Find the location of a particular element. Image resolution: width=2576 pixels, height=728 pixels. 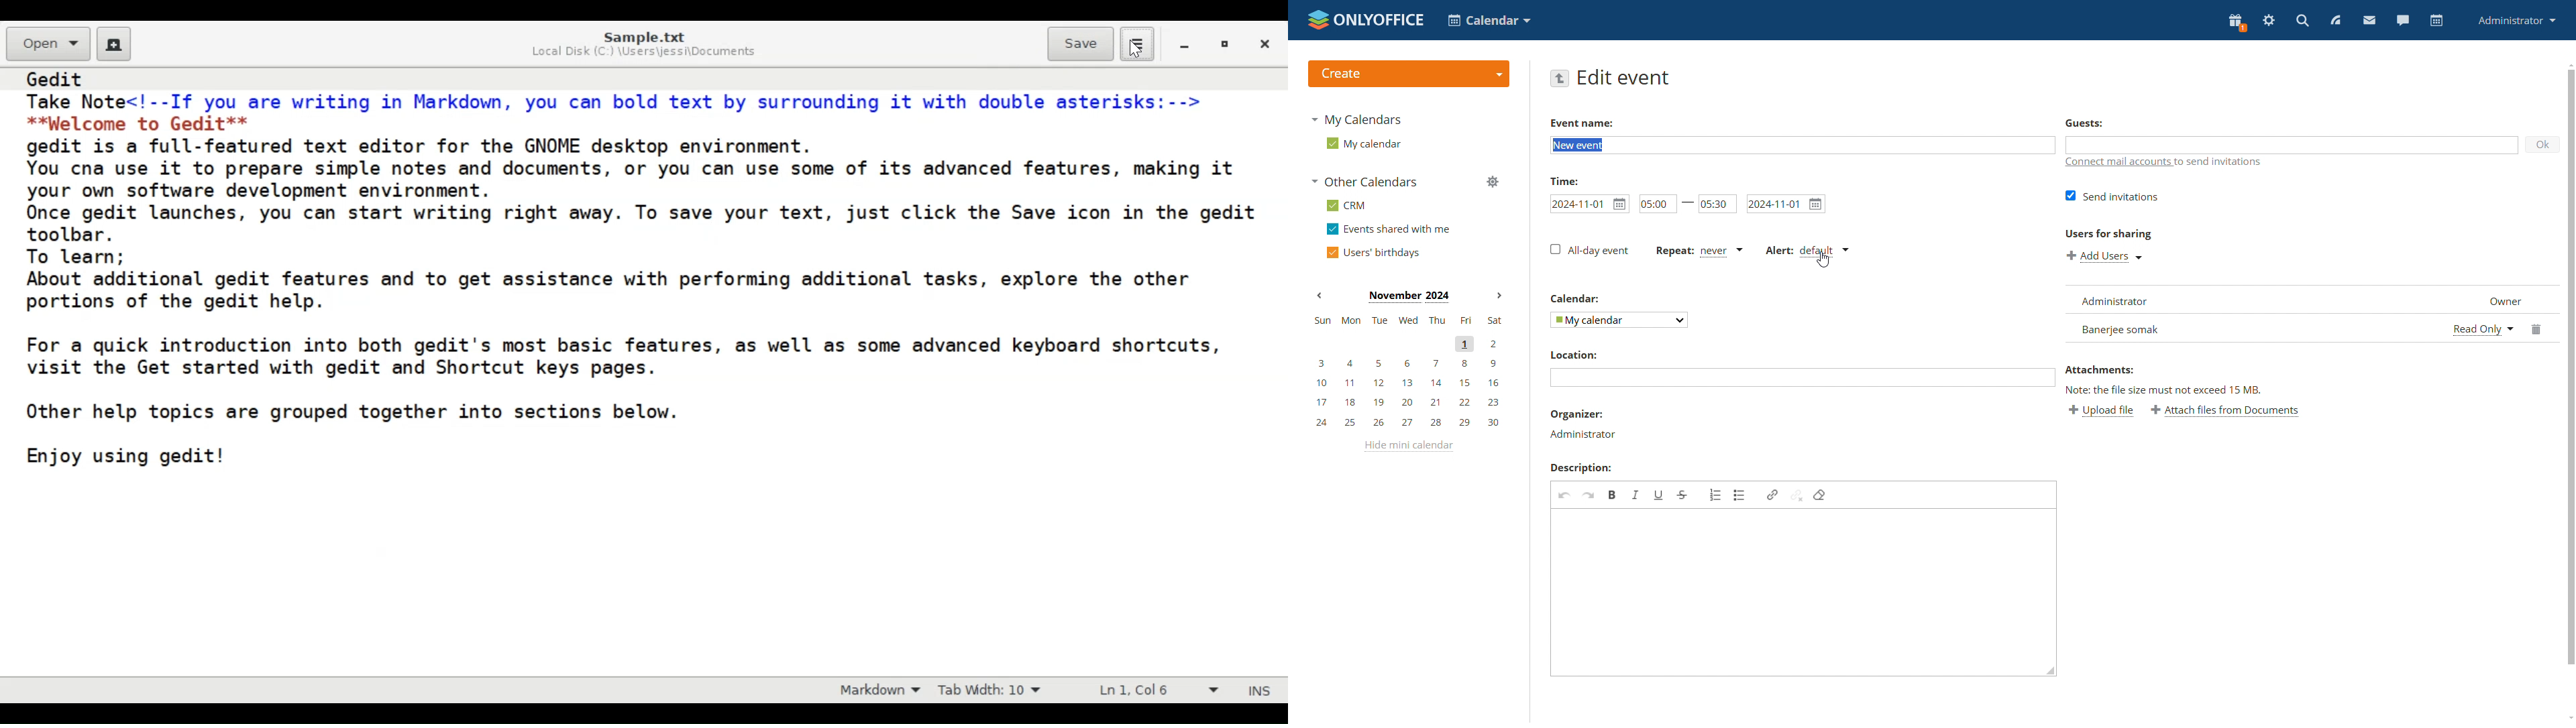

my calendars is located at coordinates (1358, 119).